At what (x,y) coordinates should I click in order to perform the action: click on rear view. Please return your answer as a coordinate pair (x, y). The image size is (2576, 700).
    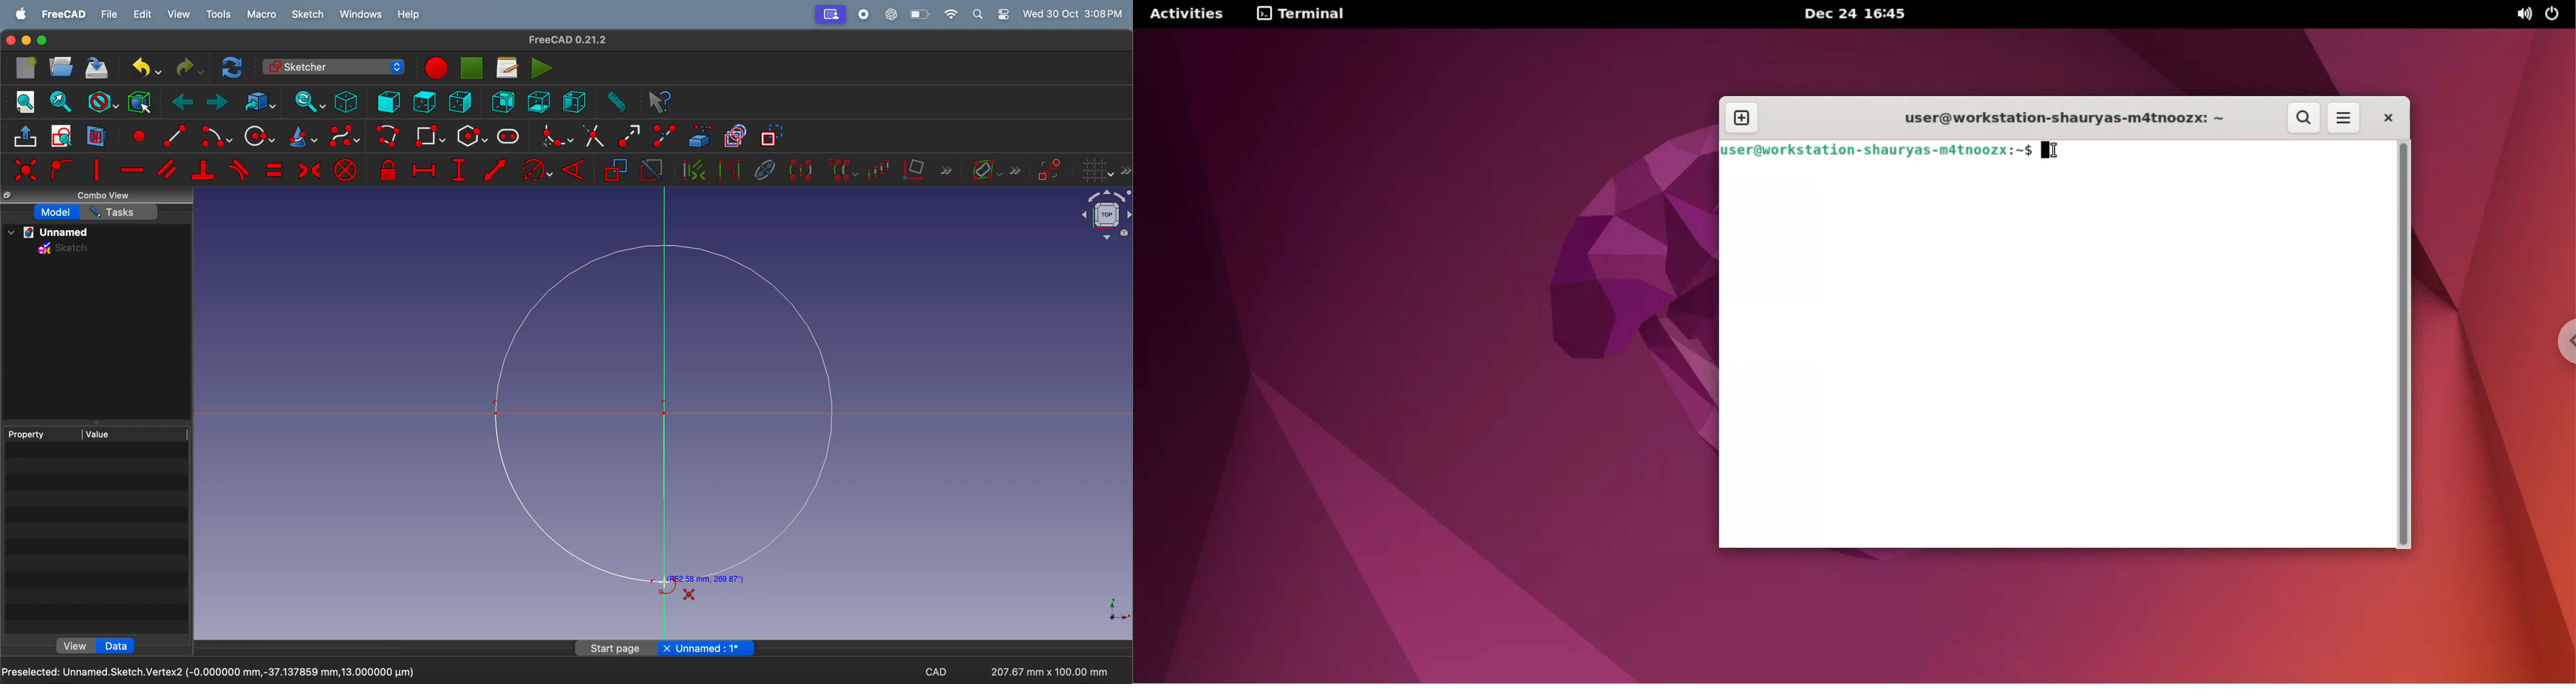
    Looking at the image, I should click on (506, 101).